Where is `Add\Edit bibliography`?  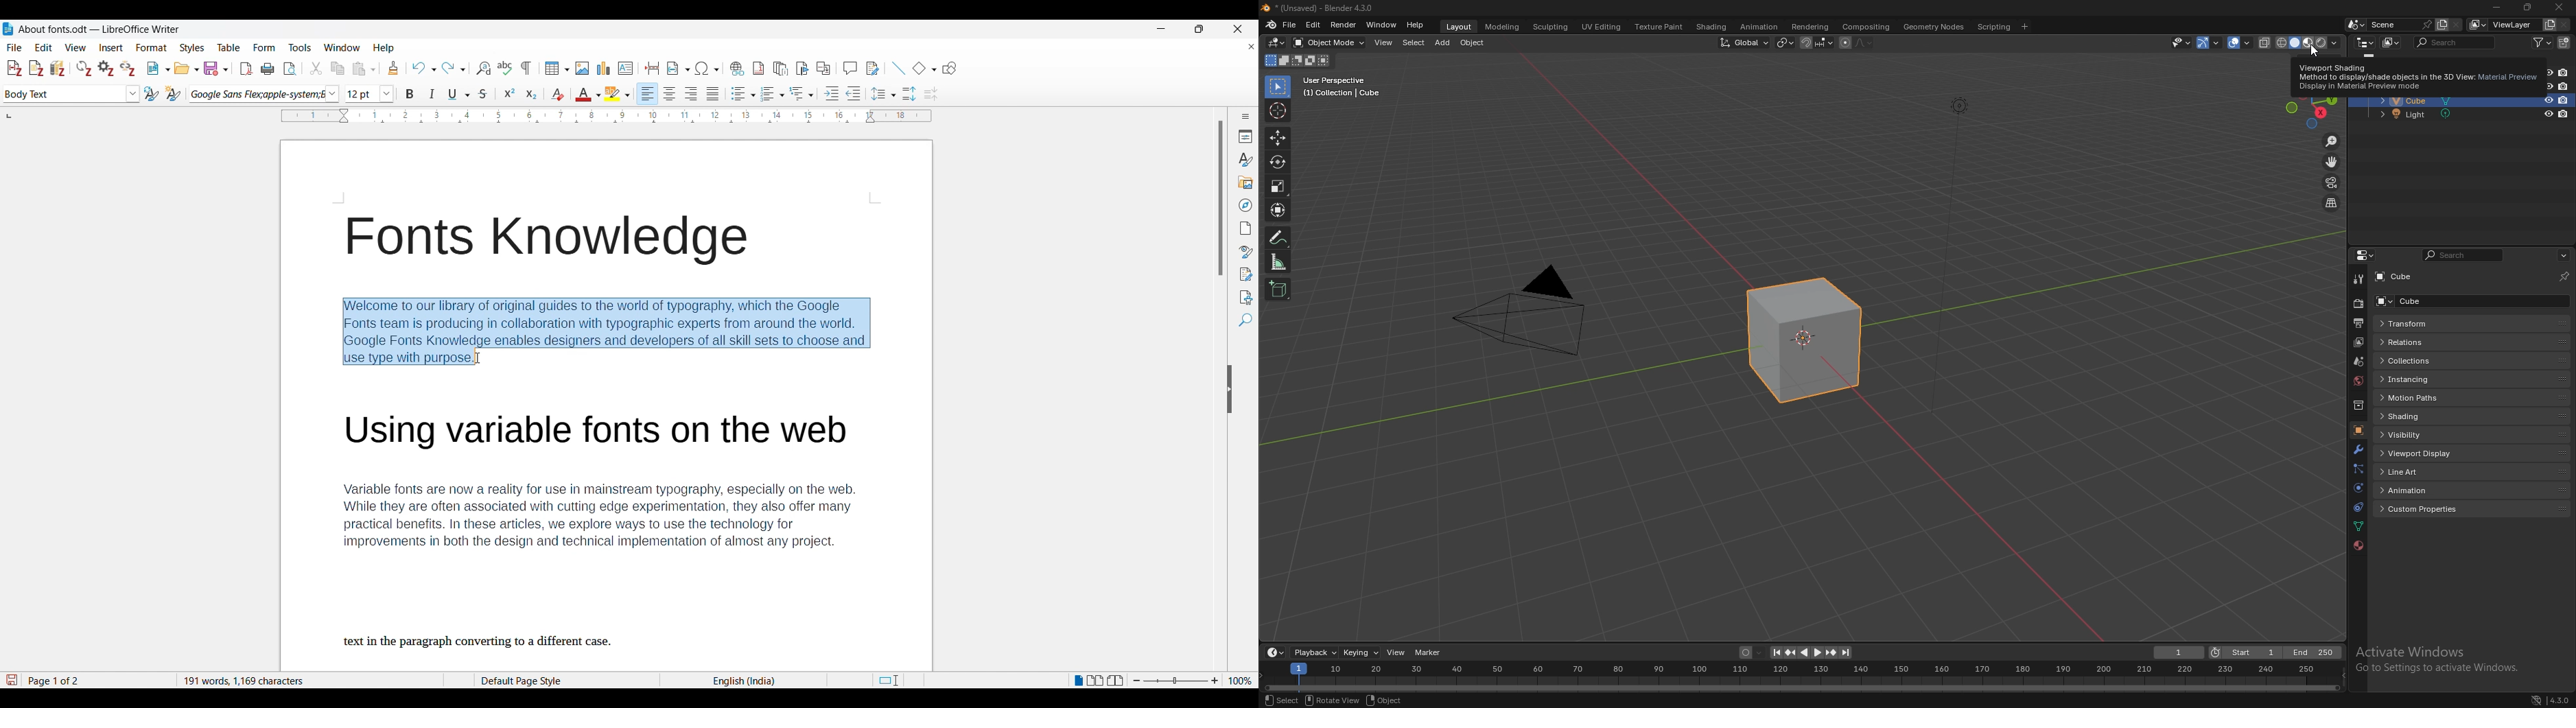 Add\Edit bibliography is located at coordinates (58, 68).